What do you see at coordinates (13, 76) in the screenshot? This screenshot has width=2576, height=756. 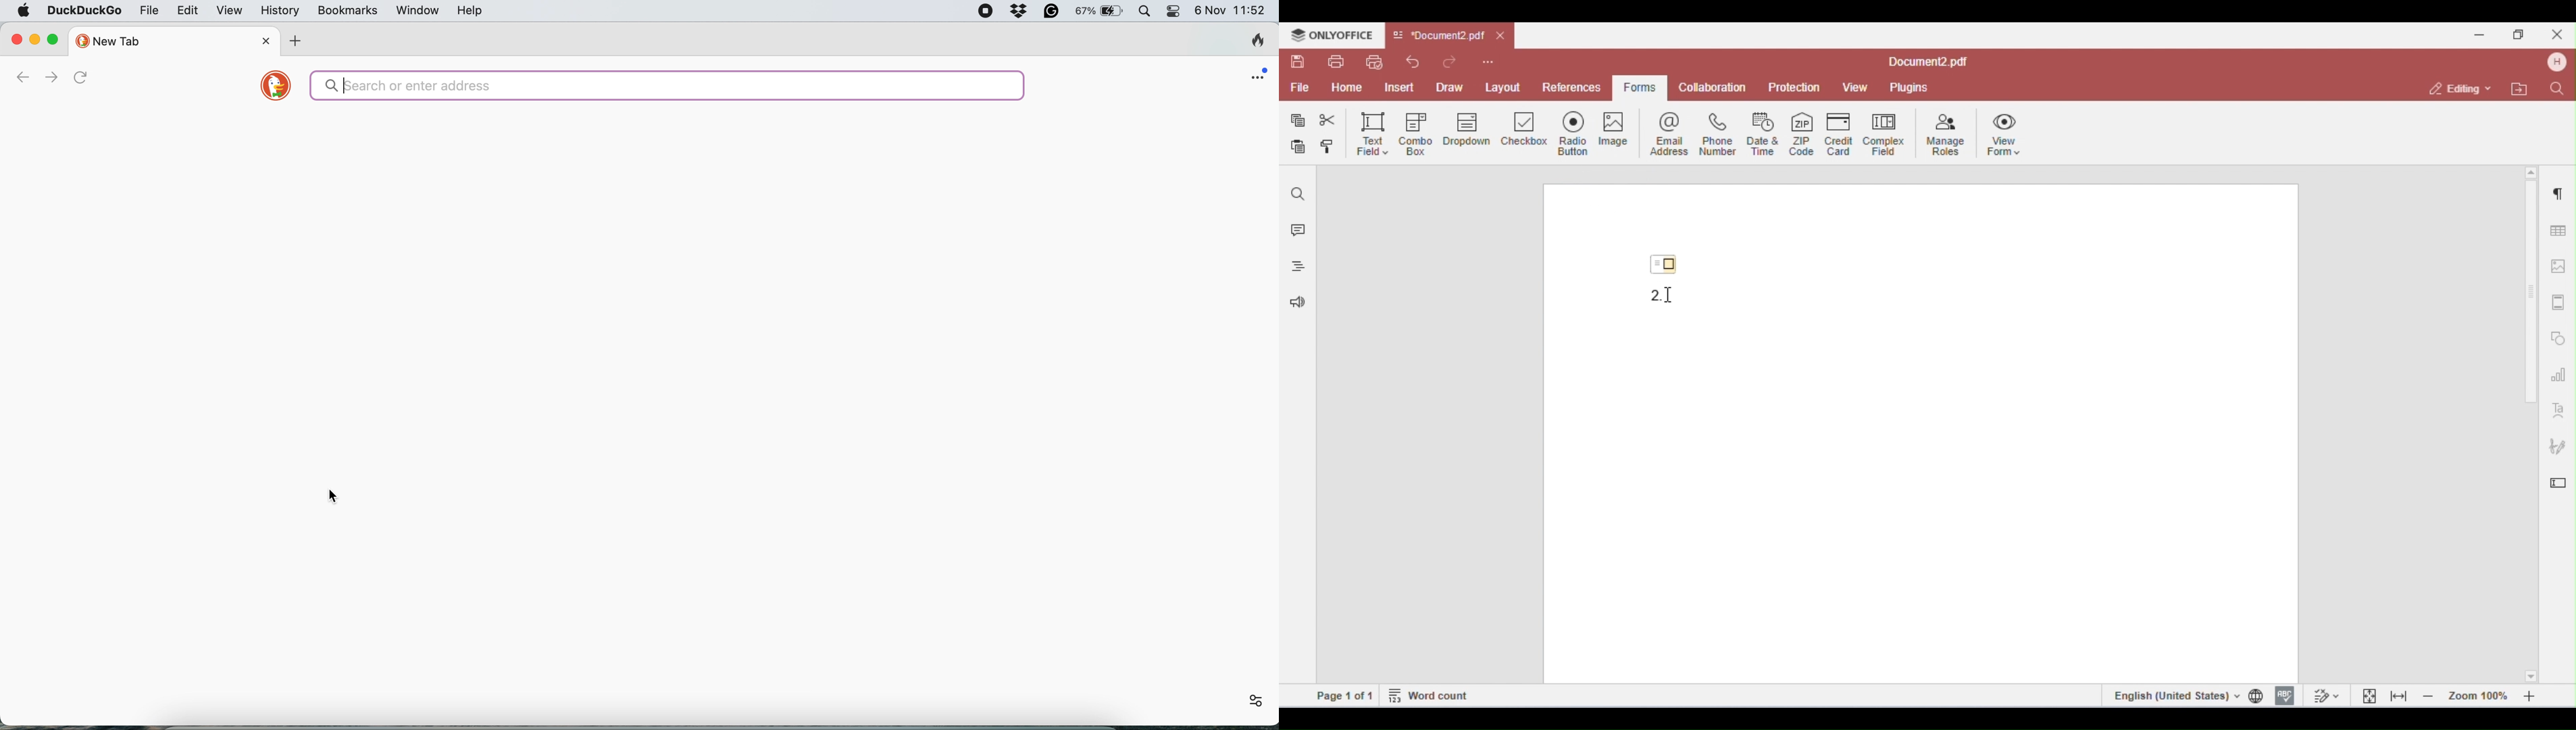 I see `go back` at bounding box center [13, 76].